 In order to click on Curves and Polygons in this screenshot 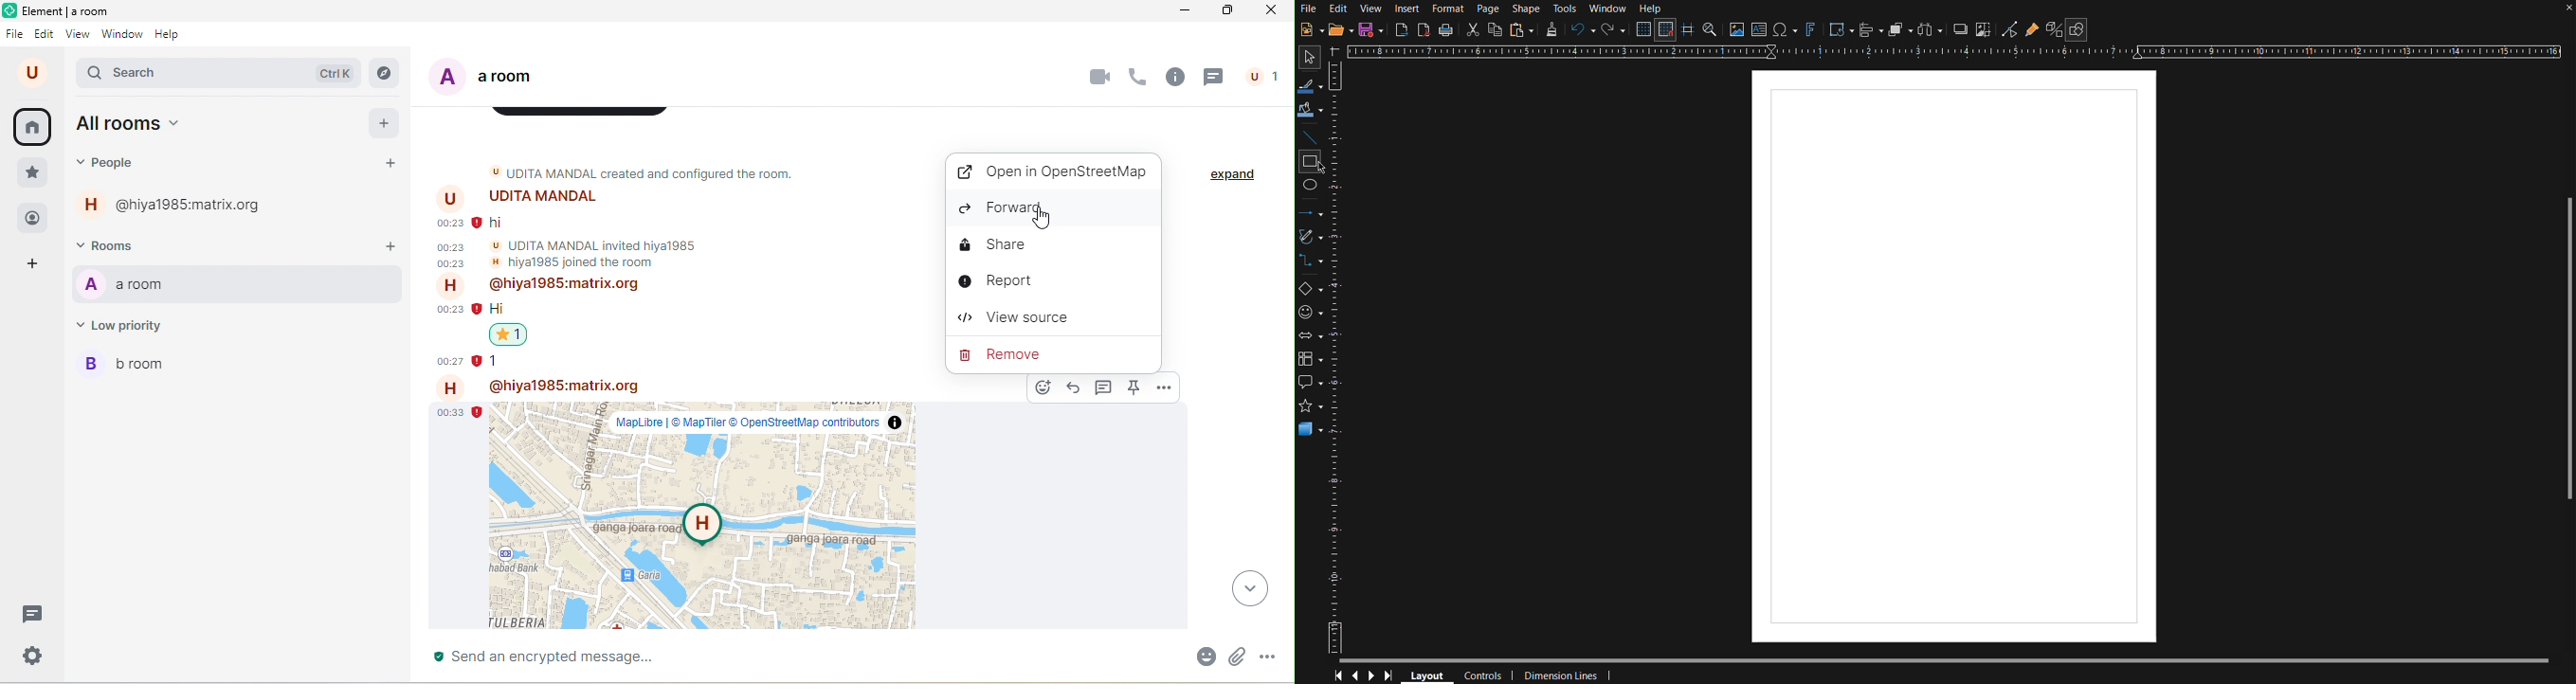, I will do `click(1312, 236)`.